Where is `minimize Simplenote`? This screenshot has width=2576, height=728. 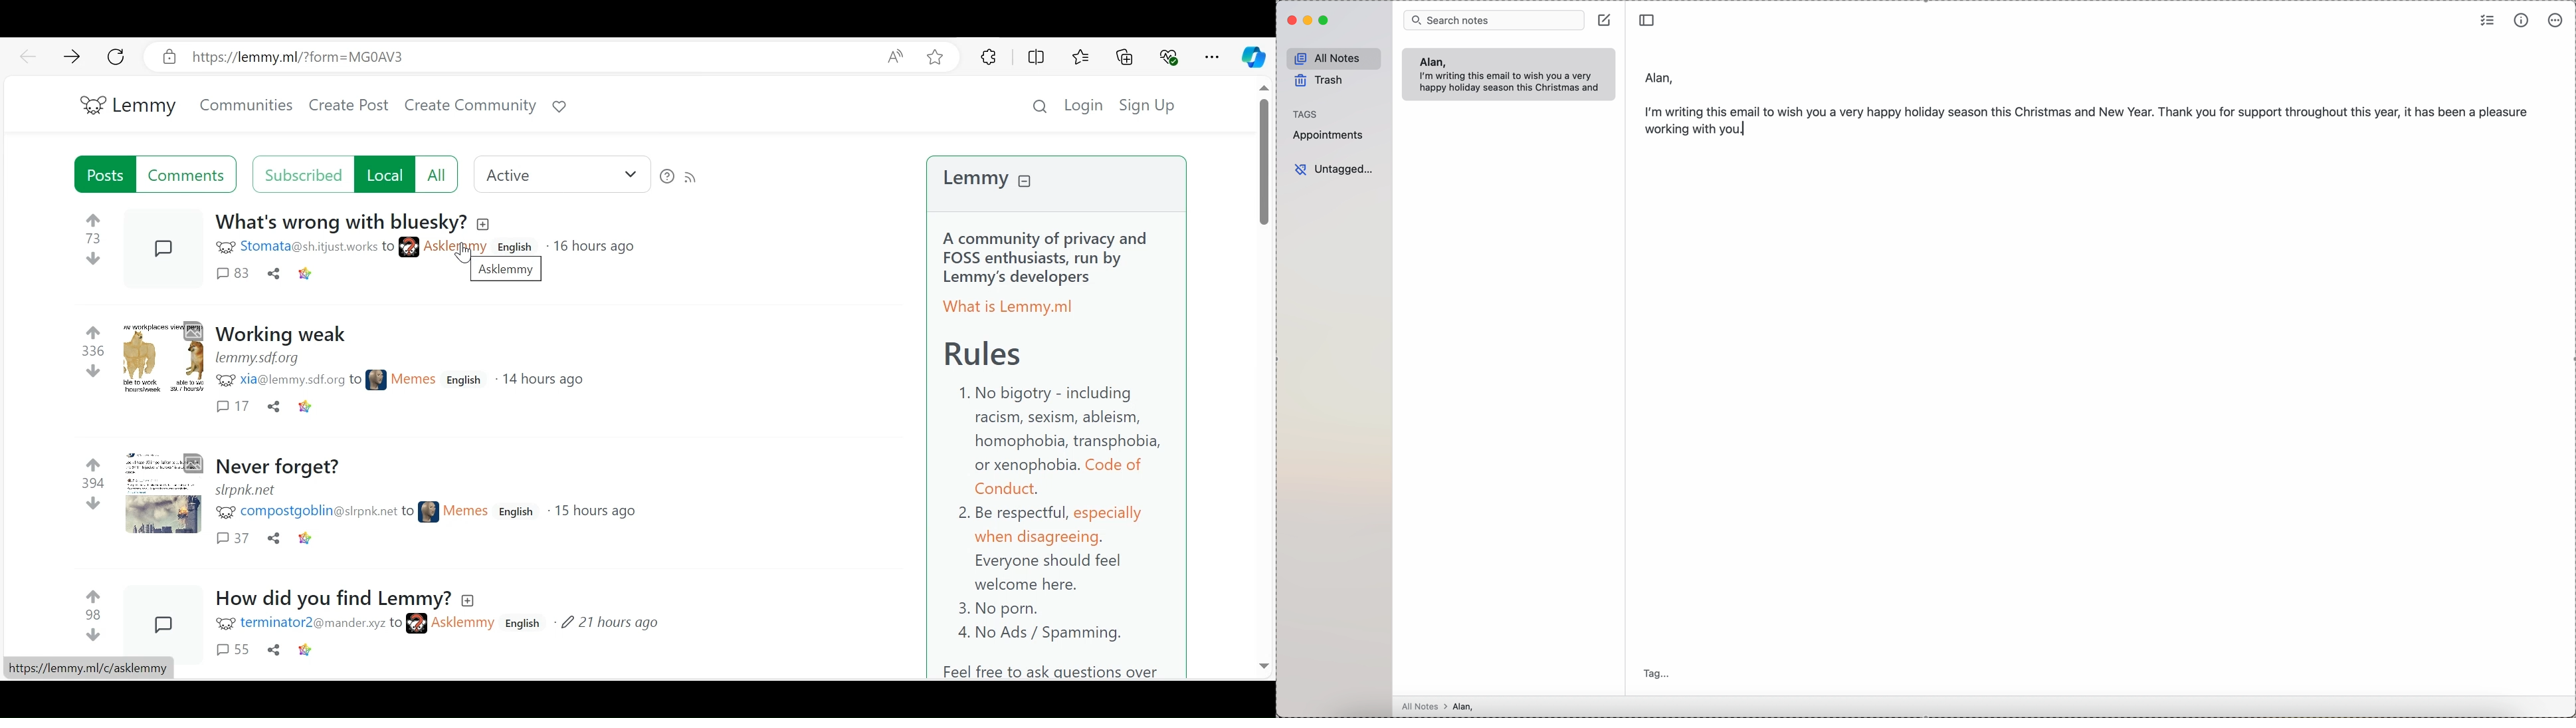
minimize Simplenote is located at coordinates (1309, 20).